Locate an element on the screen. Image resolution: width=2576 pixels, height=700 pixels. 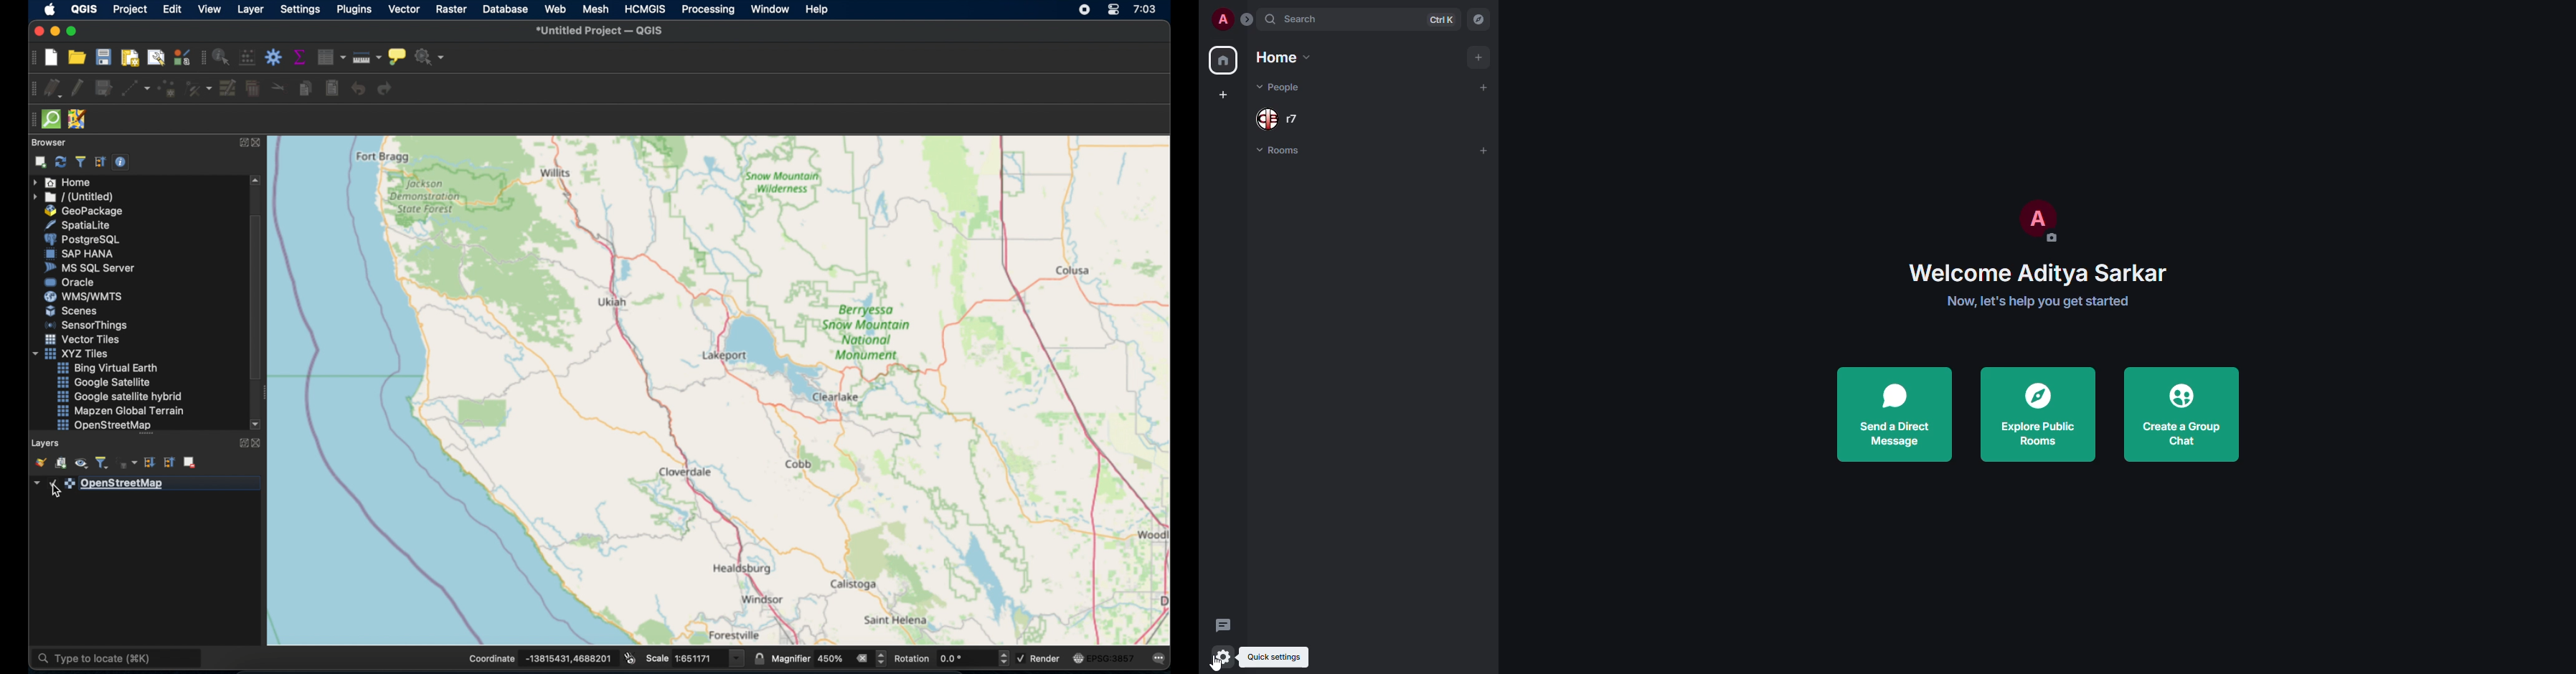
current crs is located at coordinates (1109, 659).